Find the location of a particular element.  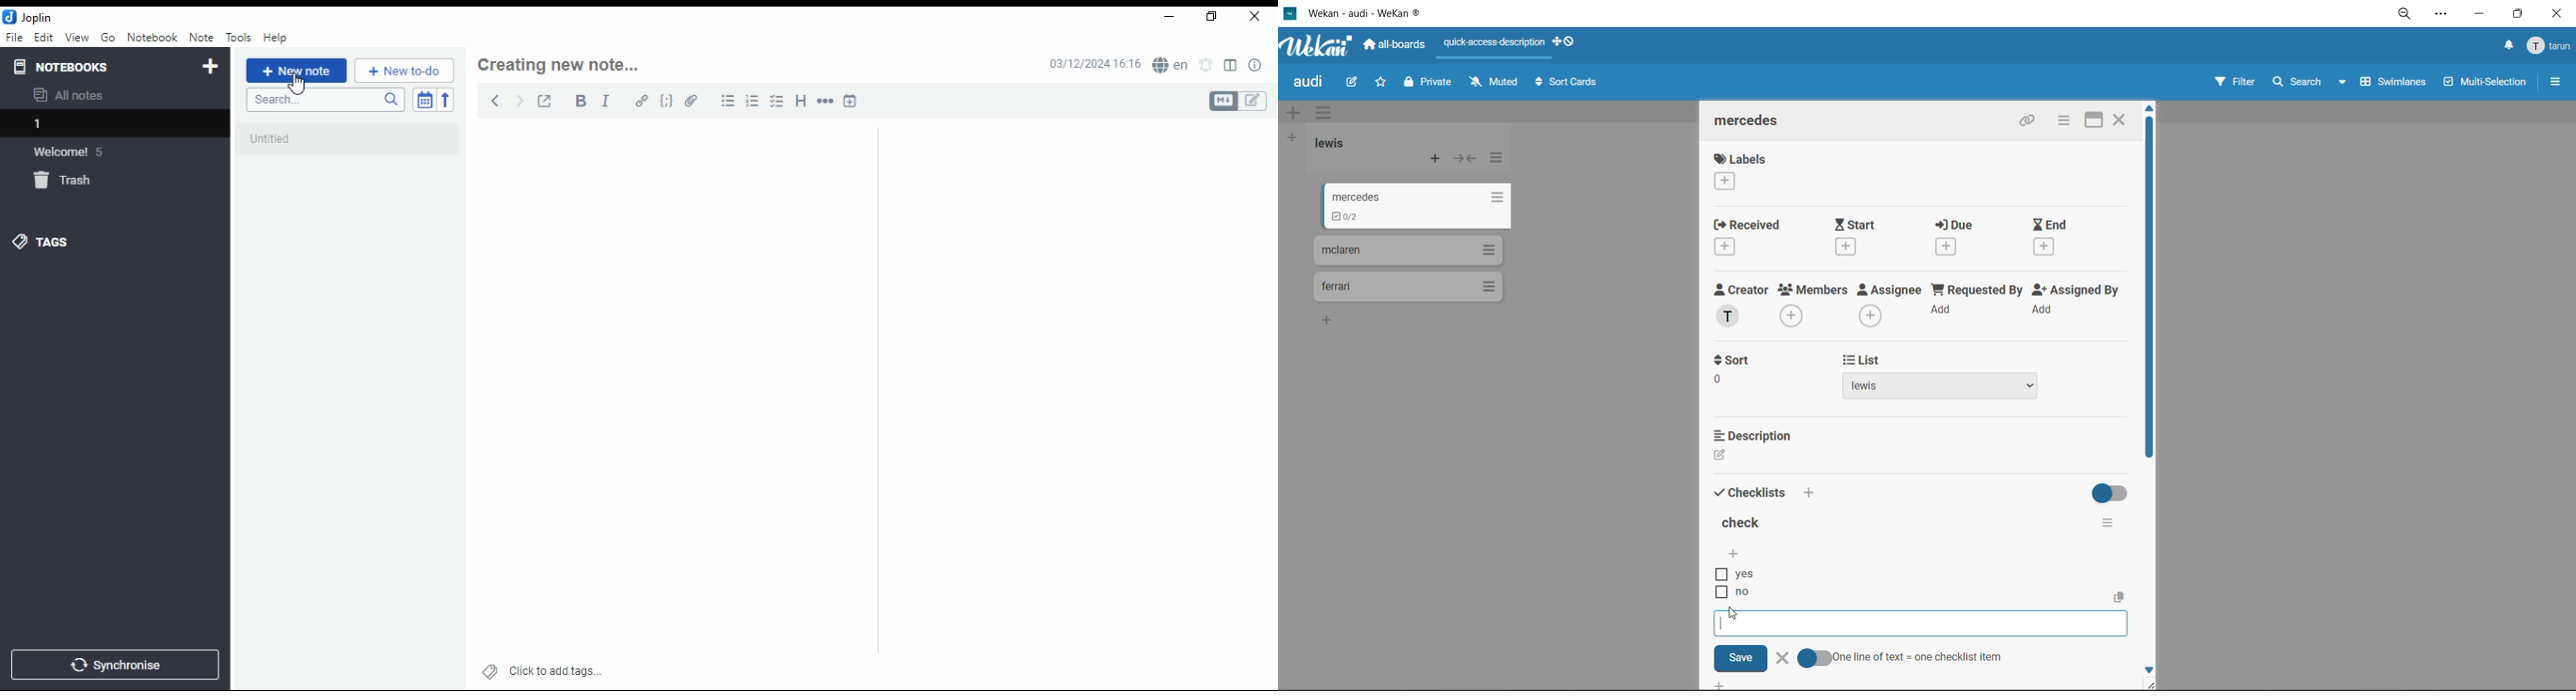

tools is located at coordinates (240, 38).